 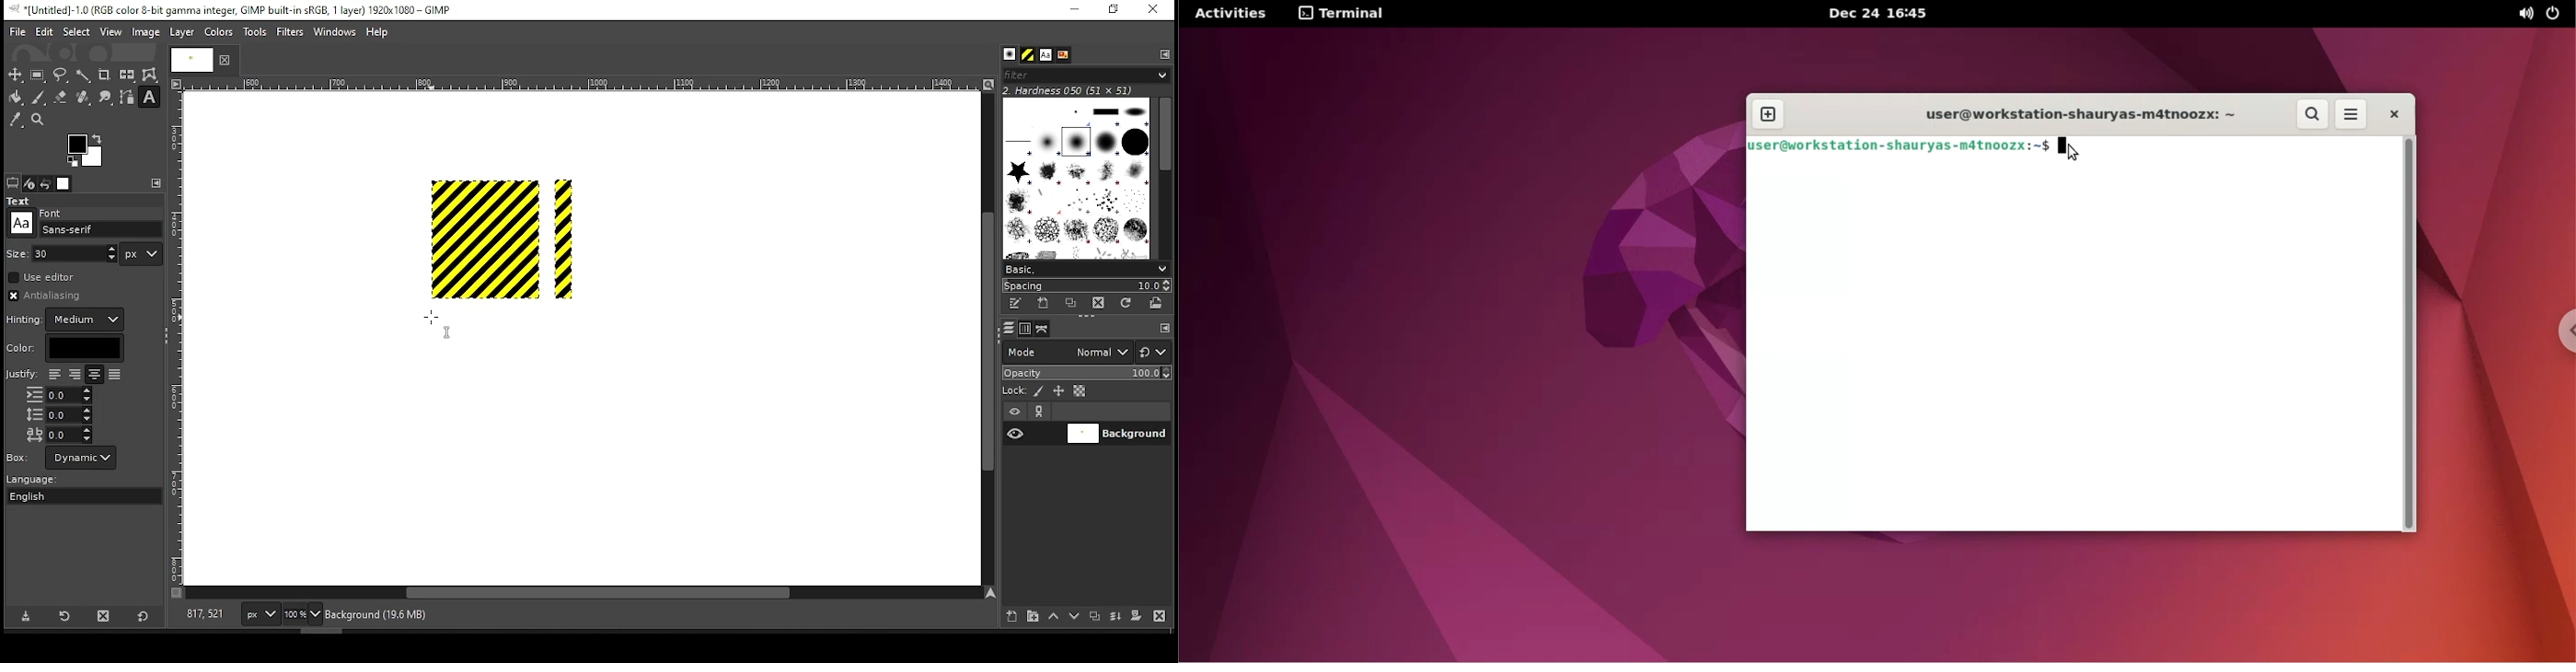 What do you see at coordinates (149, 99) in the screenshot?
I see `text tool` at bounding box center [149, 99].